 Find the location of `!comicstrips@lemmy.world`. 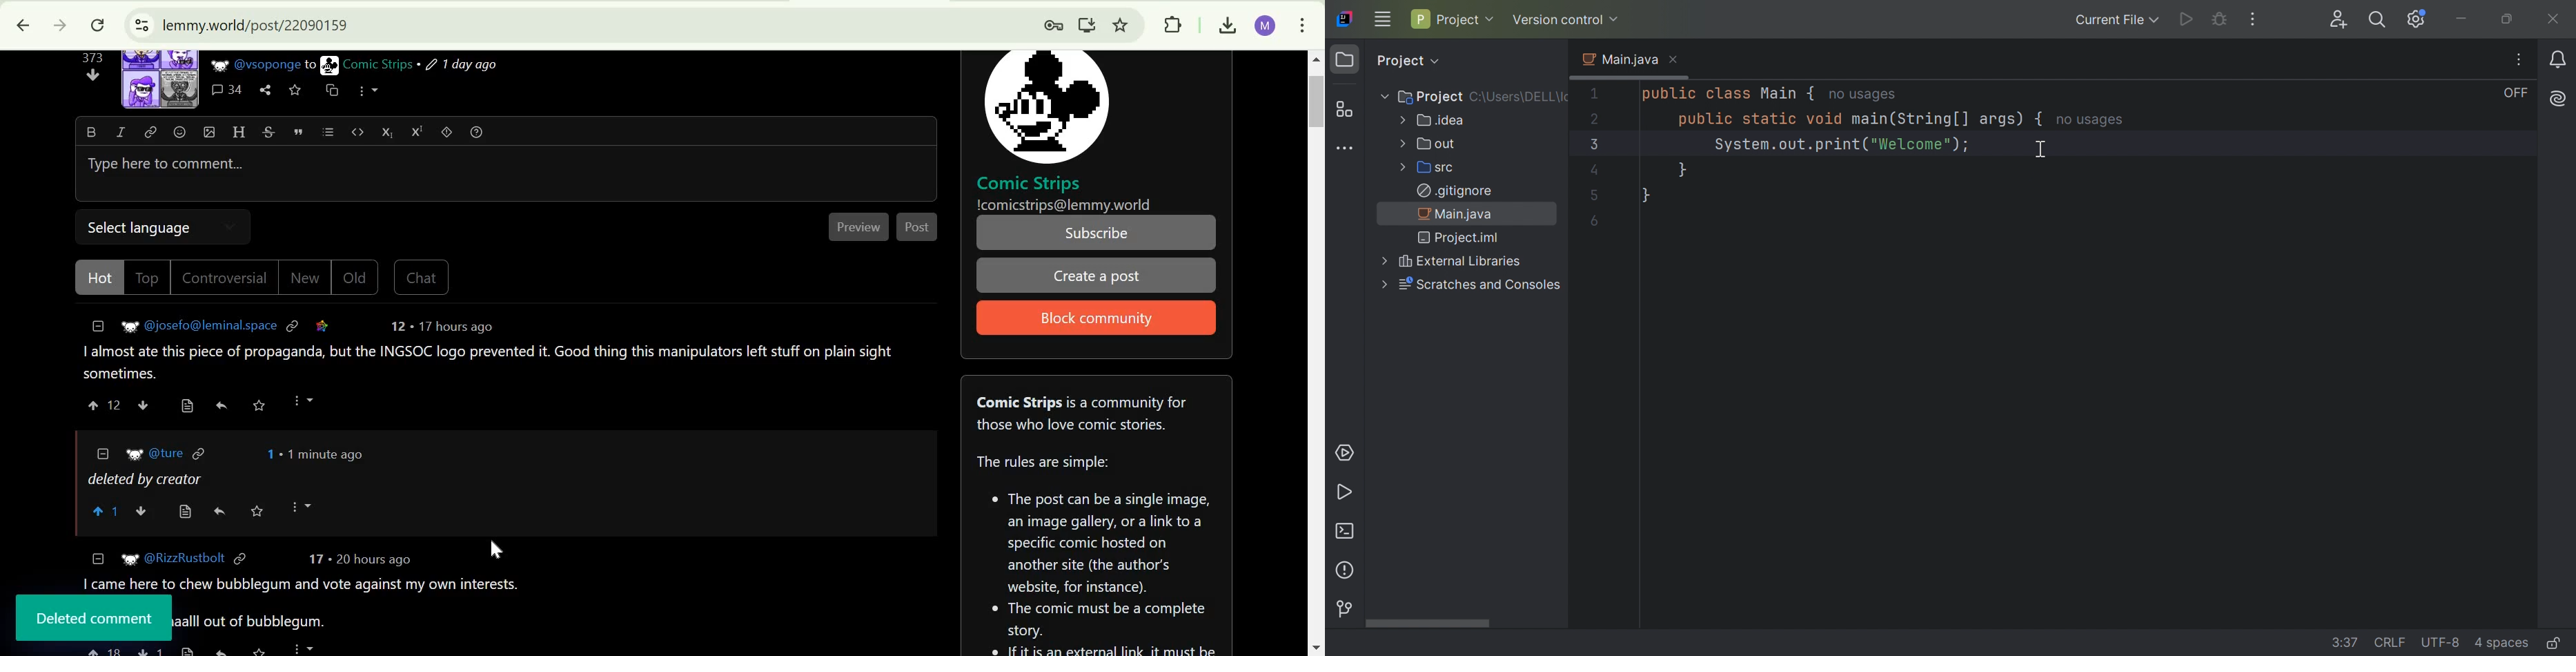

!comicstrips@lemmy.world is located at coordinates (1065, 205).